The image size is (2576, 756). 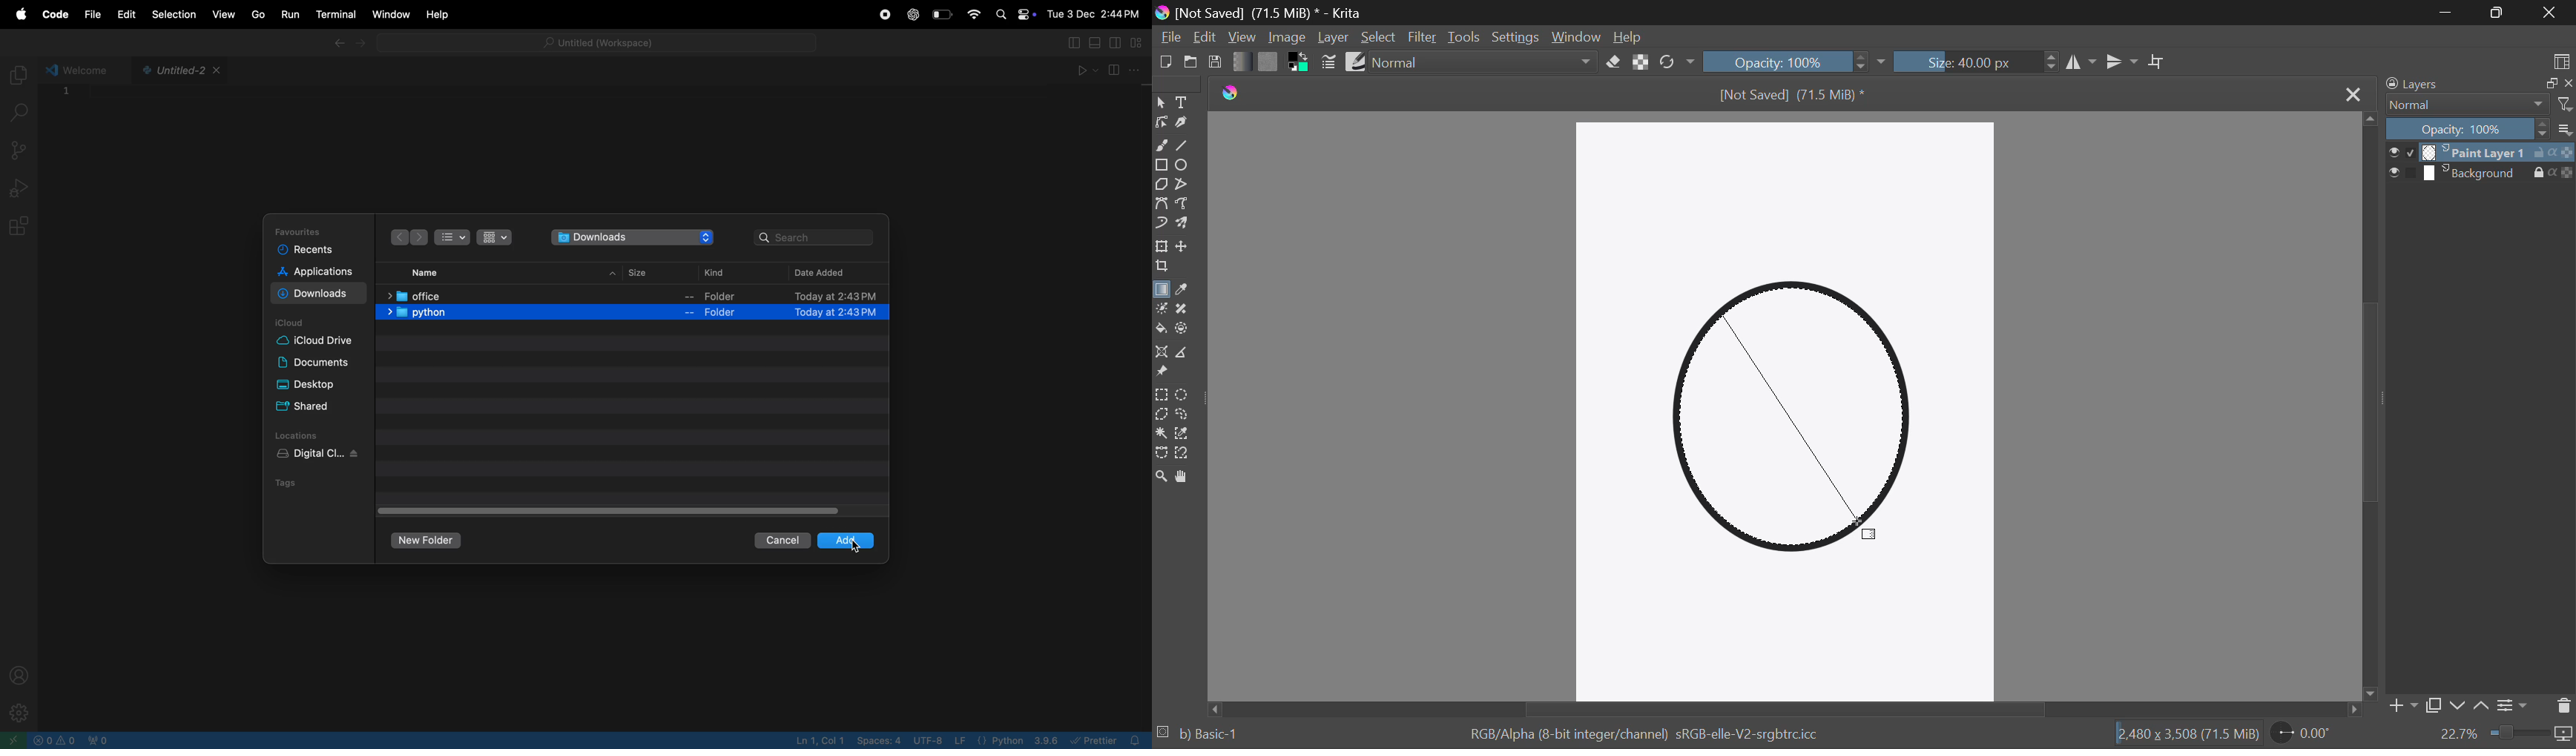 I want to click on Assistant Tool, so click(x=1162, y=351).